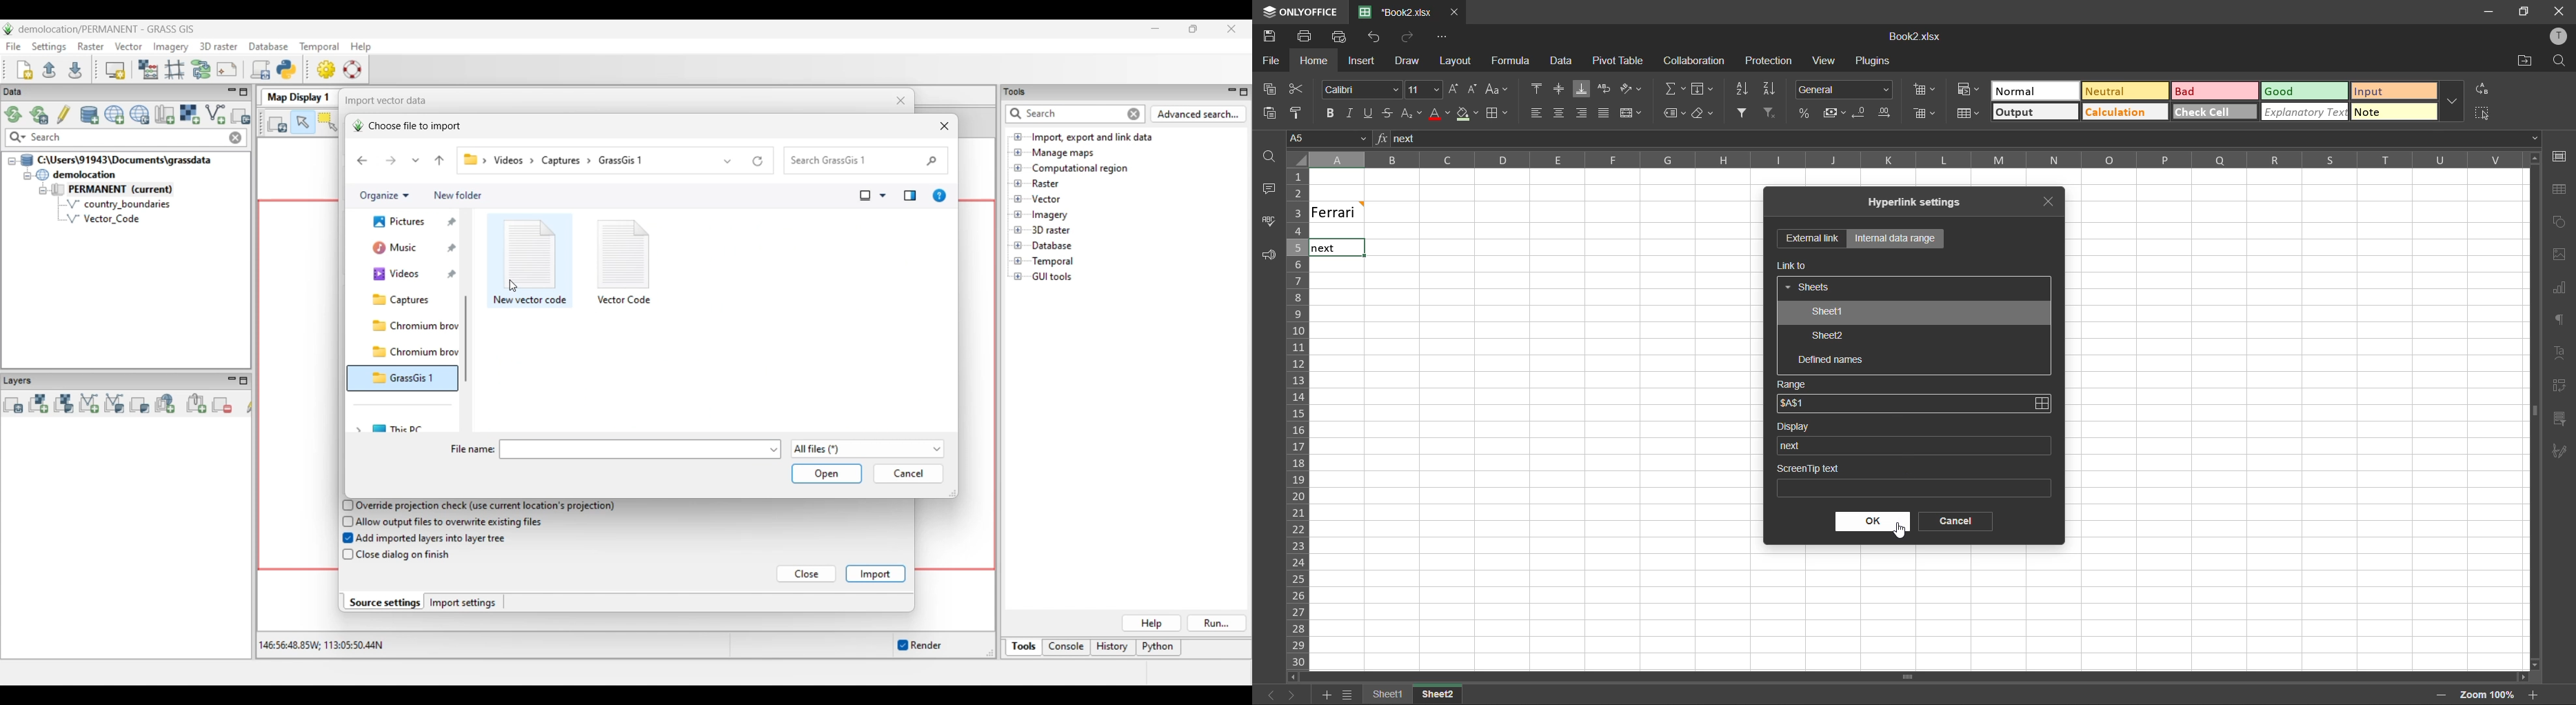 Image resolution: width=2576 pixels, height=728 pixels. Describe the element at coordinates (1273, 159) in the screenshot. I see `find` at that location.